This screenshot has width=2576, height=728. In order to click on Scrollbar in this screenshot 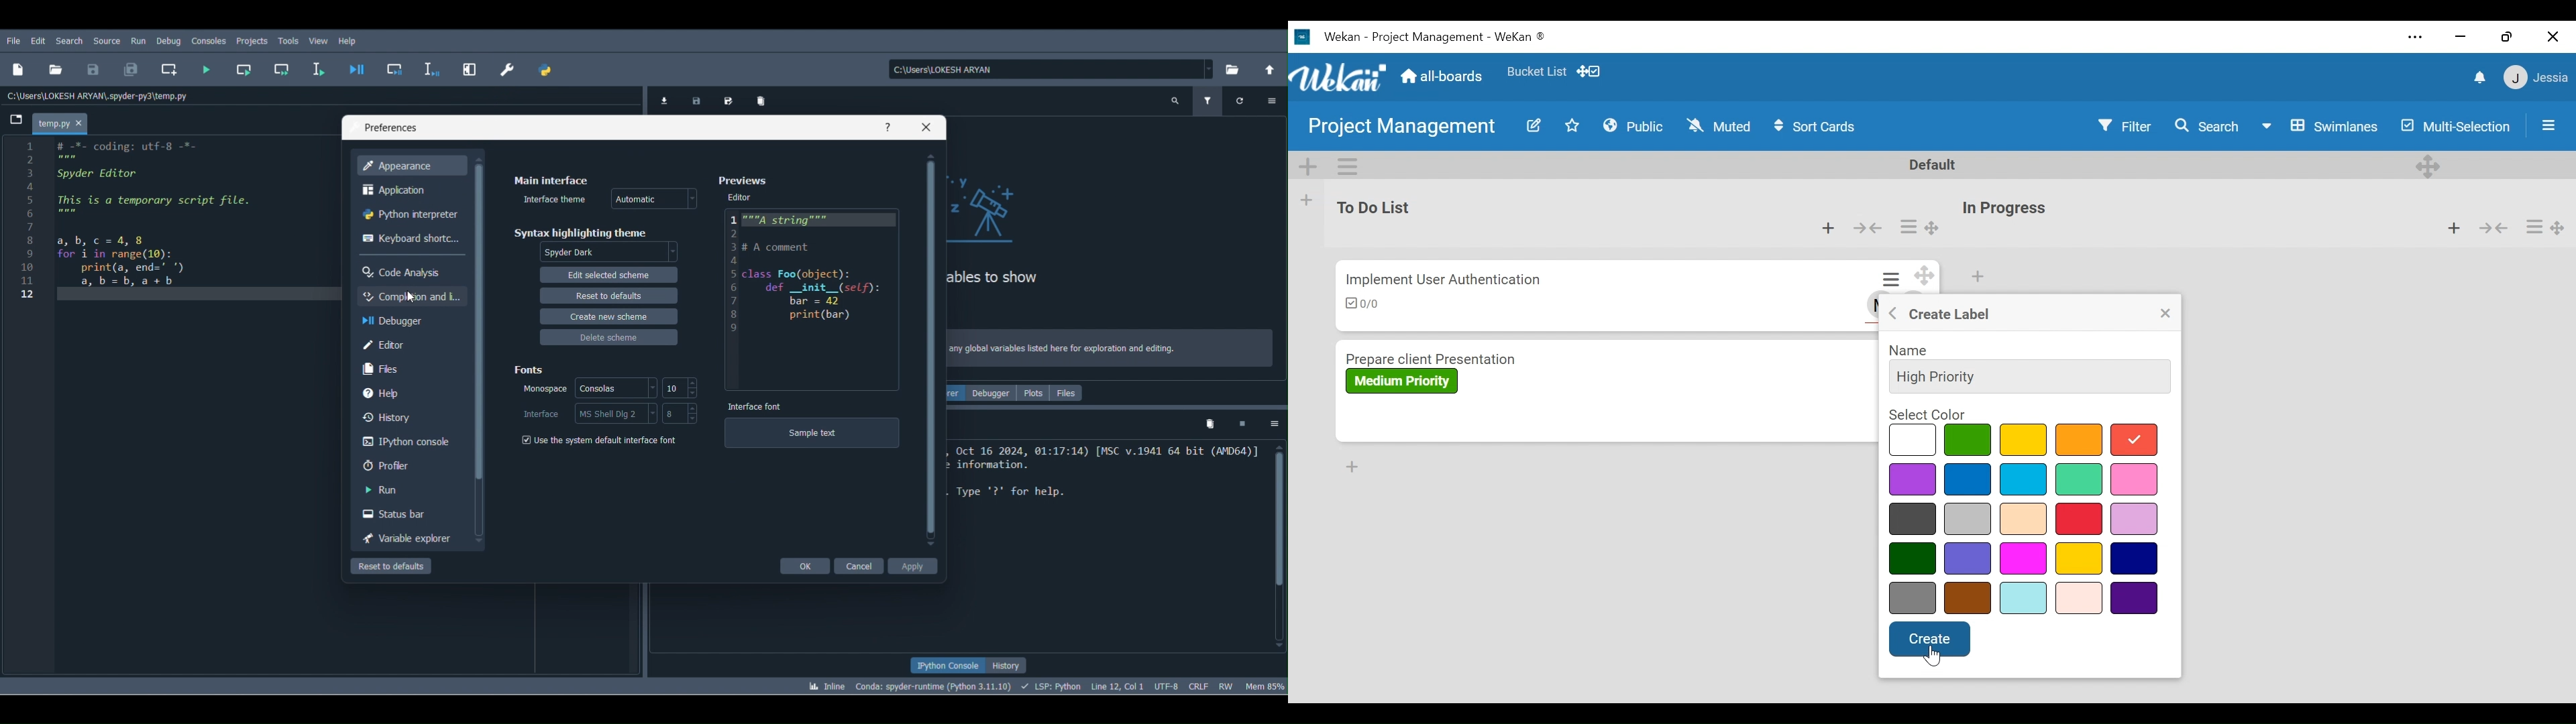, I will do `click(927, 349)`.